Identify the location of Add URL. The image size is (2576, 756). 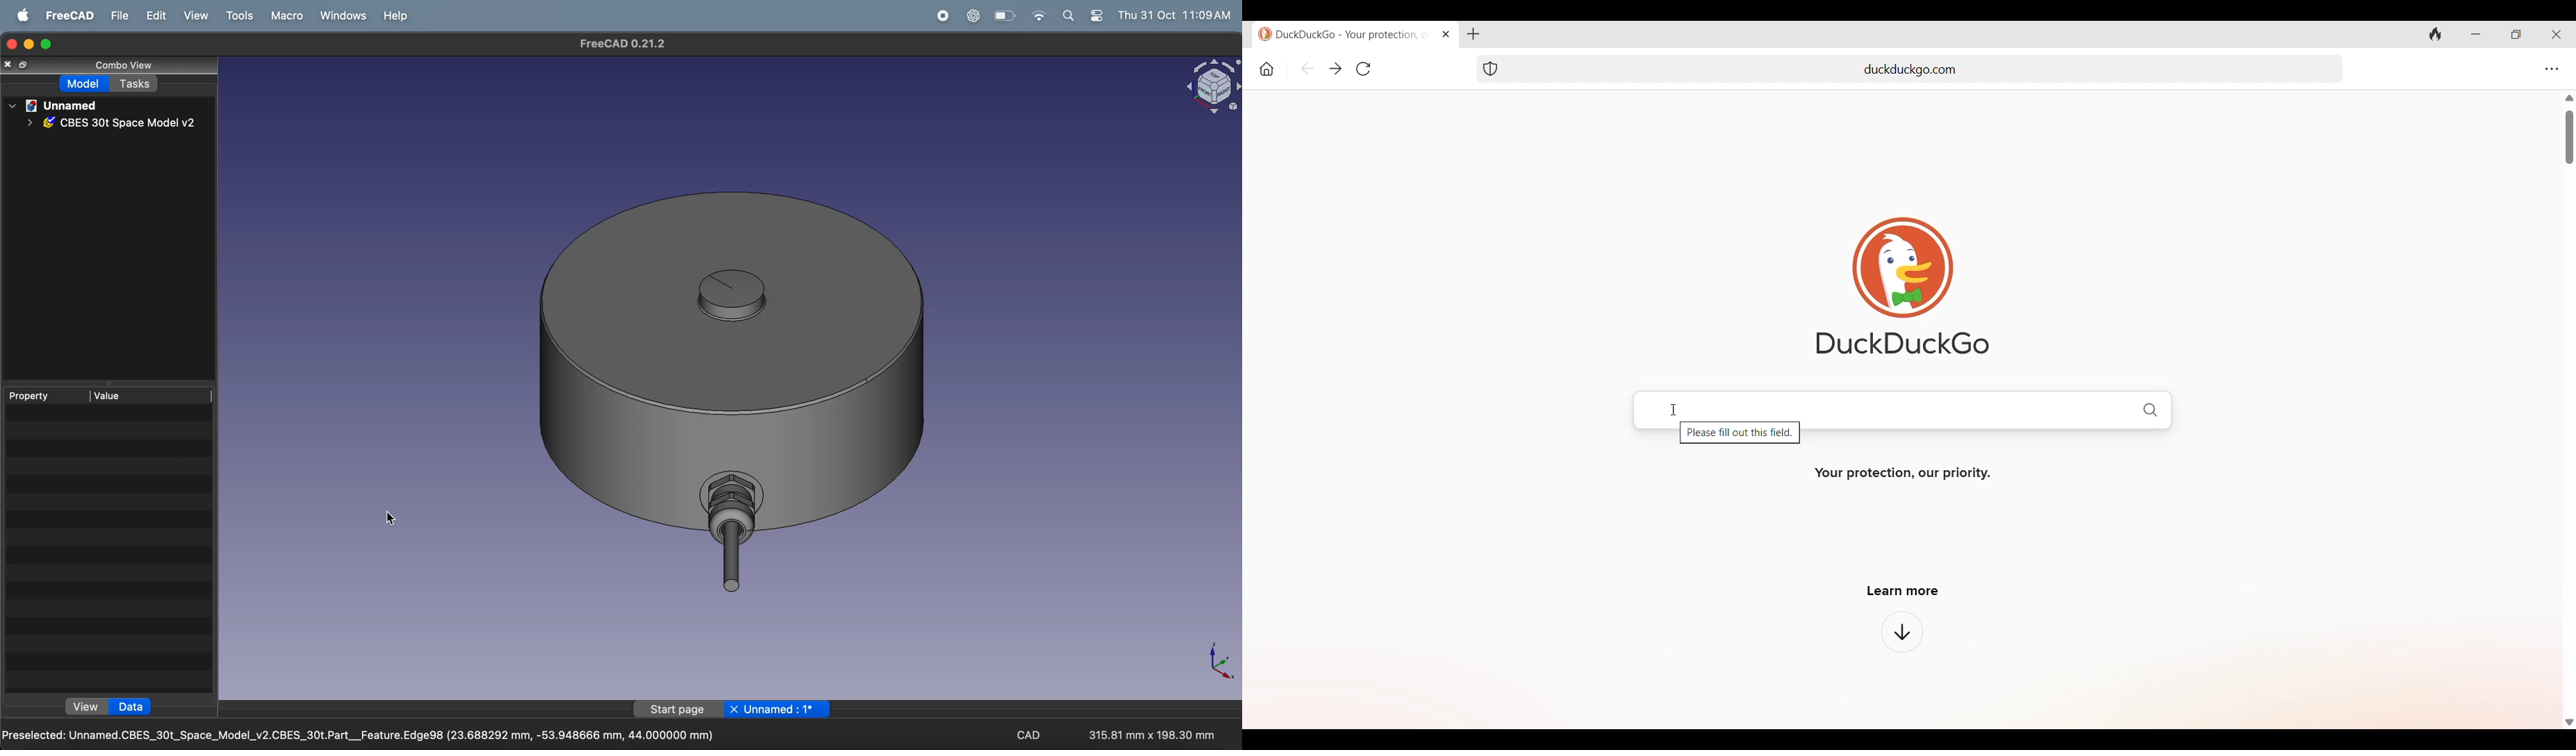
(1927, 67).